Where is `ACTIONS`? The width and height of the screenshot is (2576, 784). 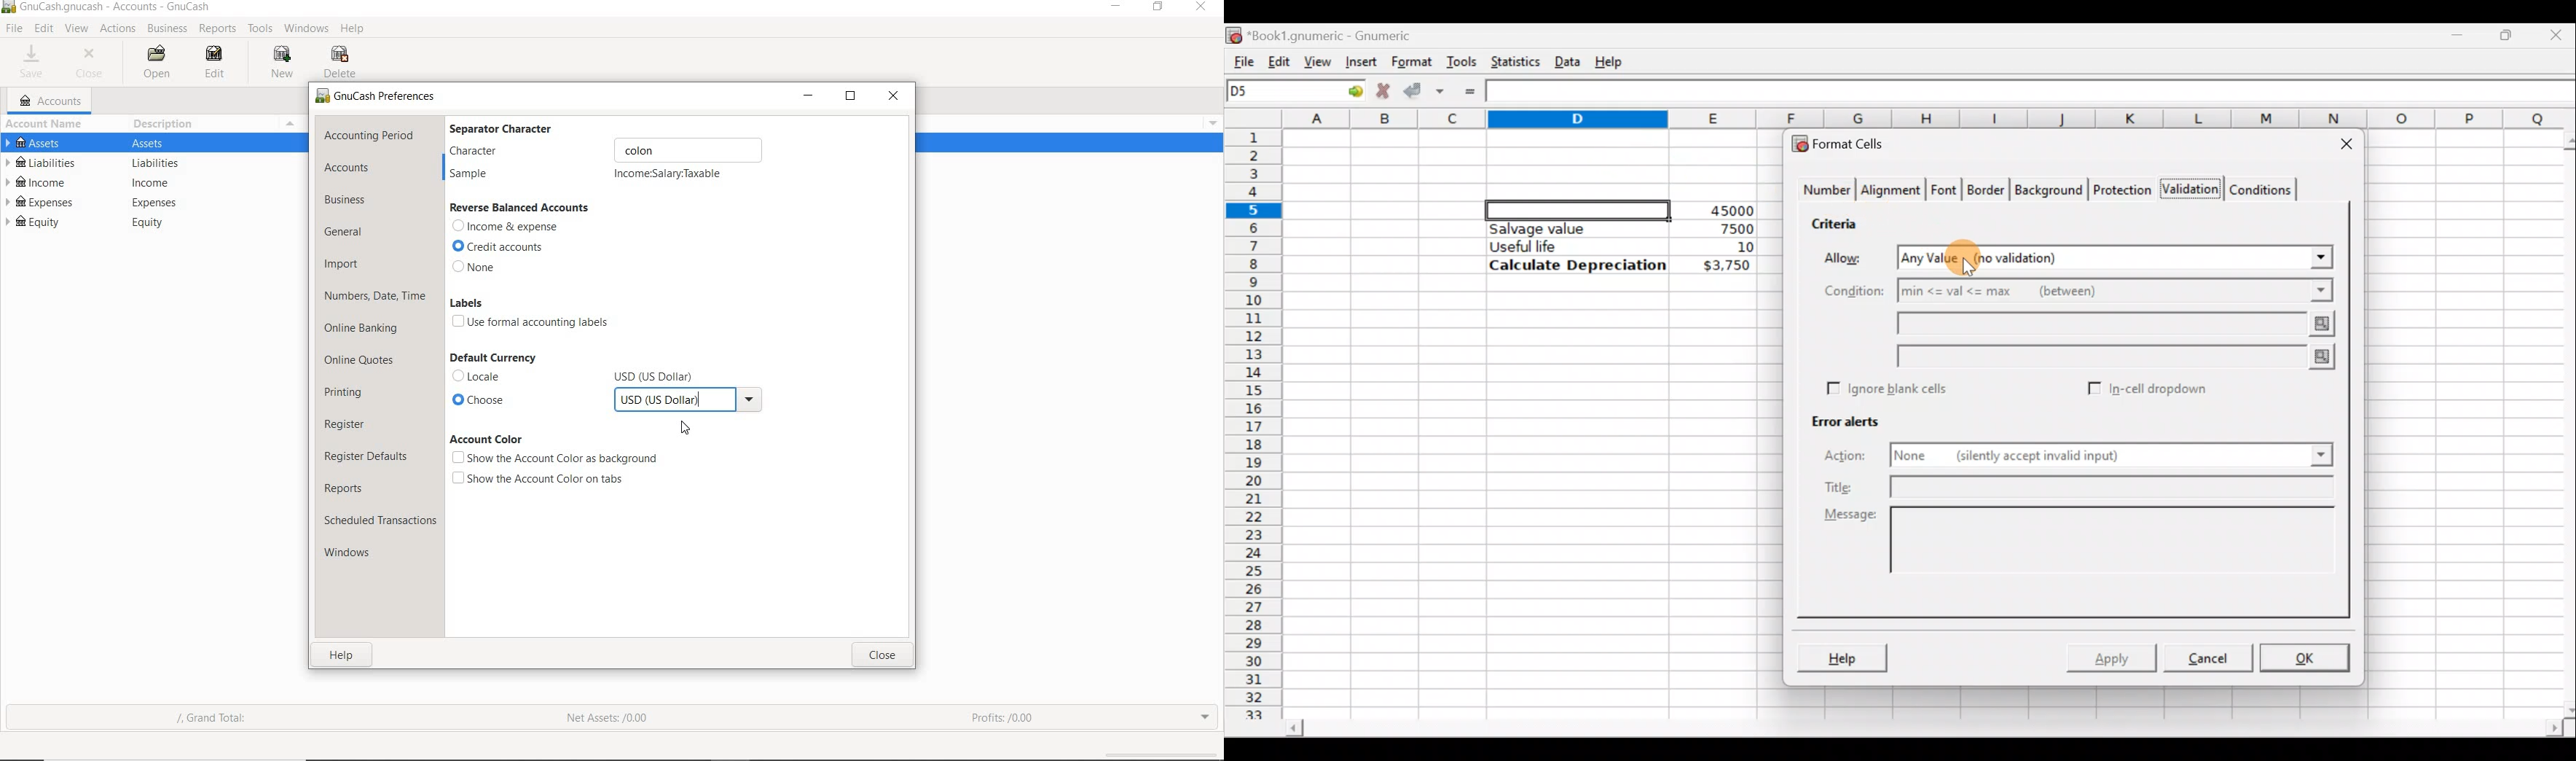 ACTIONS is located at coordinates (117, 29).